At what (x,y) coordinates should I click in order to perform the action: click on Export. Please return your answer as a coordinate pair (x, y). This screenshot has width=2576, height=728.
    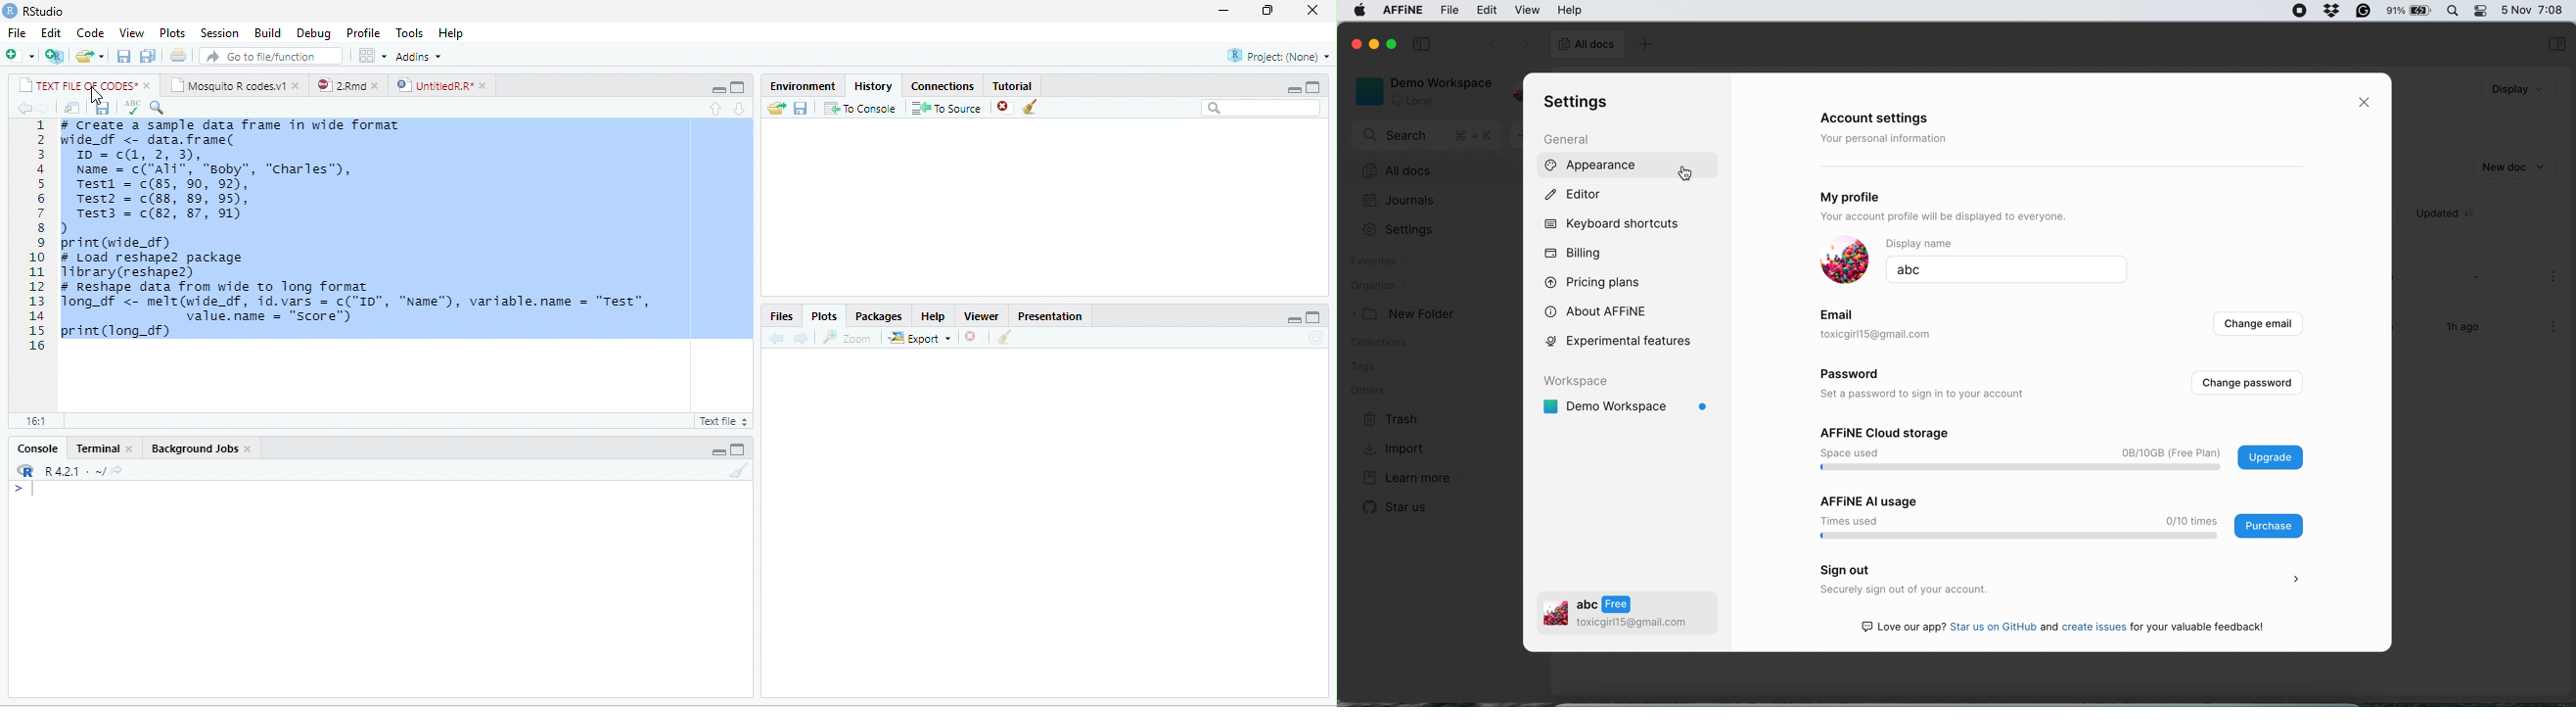
    Looking at the image, I should click on (920, 337).